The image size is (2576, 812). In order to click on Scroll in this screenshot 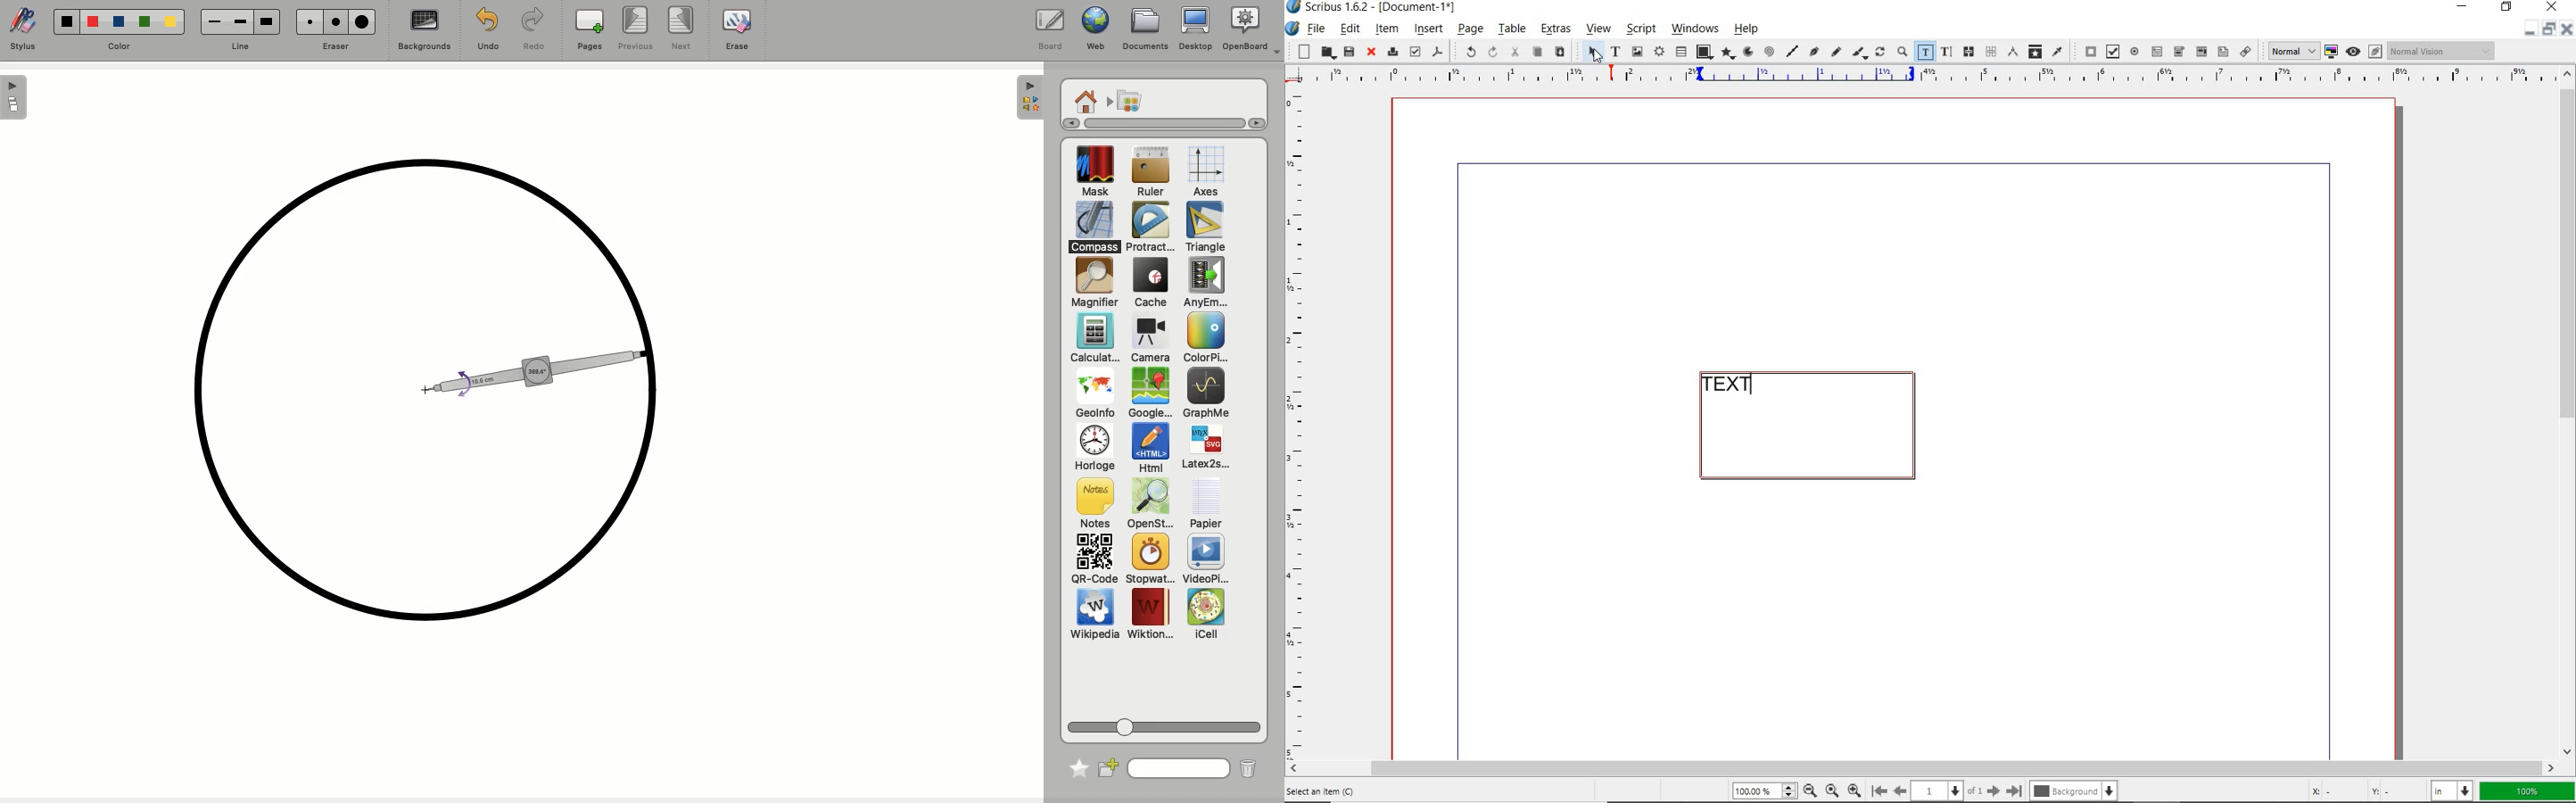, I will do `click(1156, 123)`.